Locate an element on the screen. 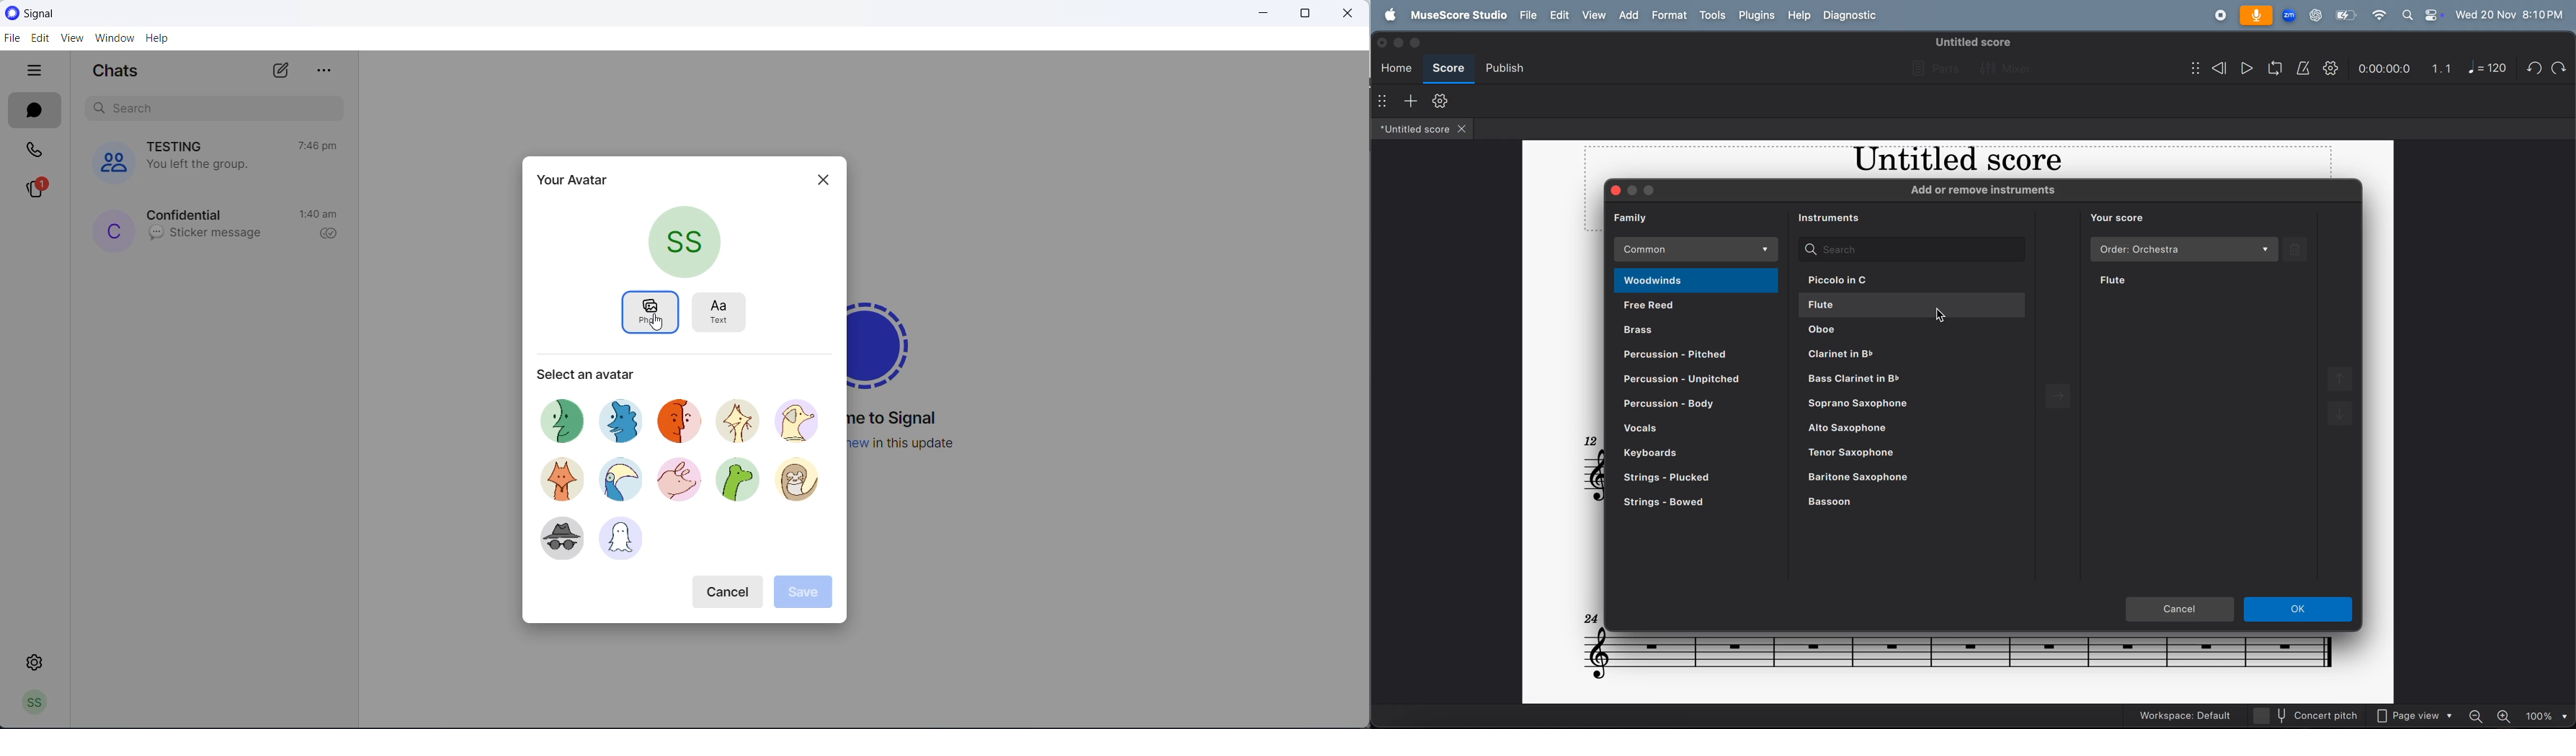 The width and height of the screenshot is (2576, 756). workspace: default is located at coordinates (2182, 714).